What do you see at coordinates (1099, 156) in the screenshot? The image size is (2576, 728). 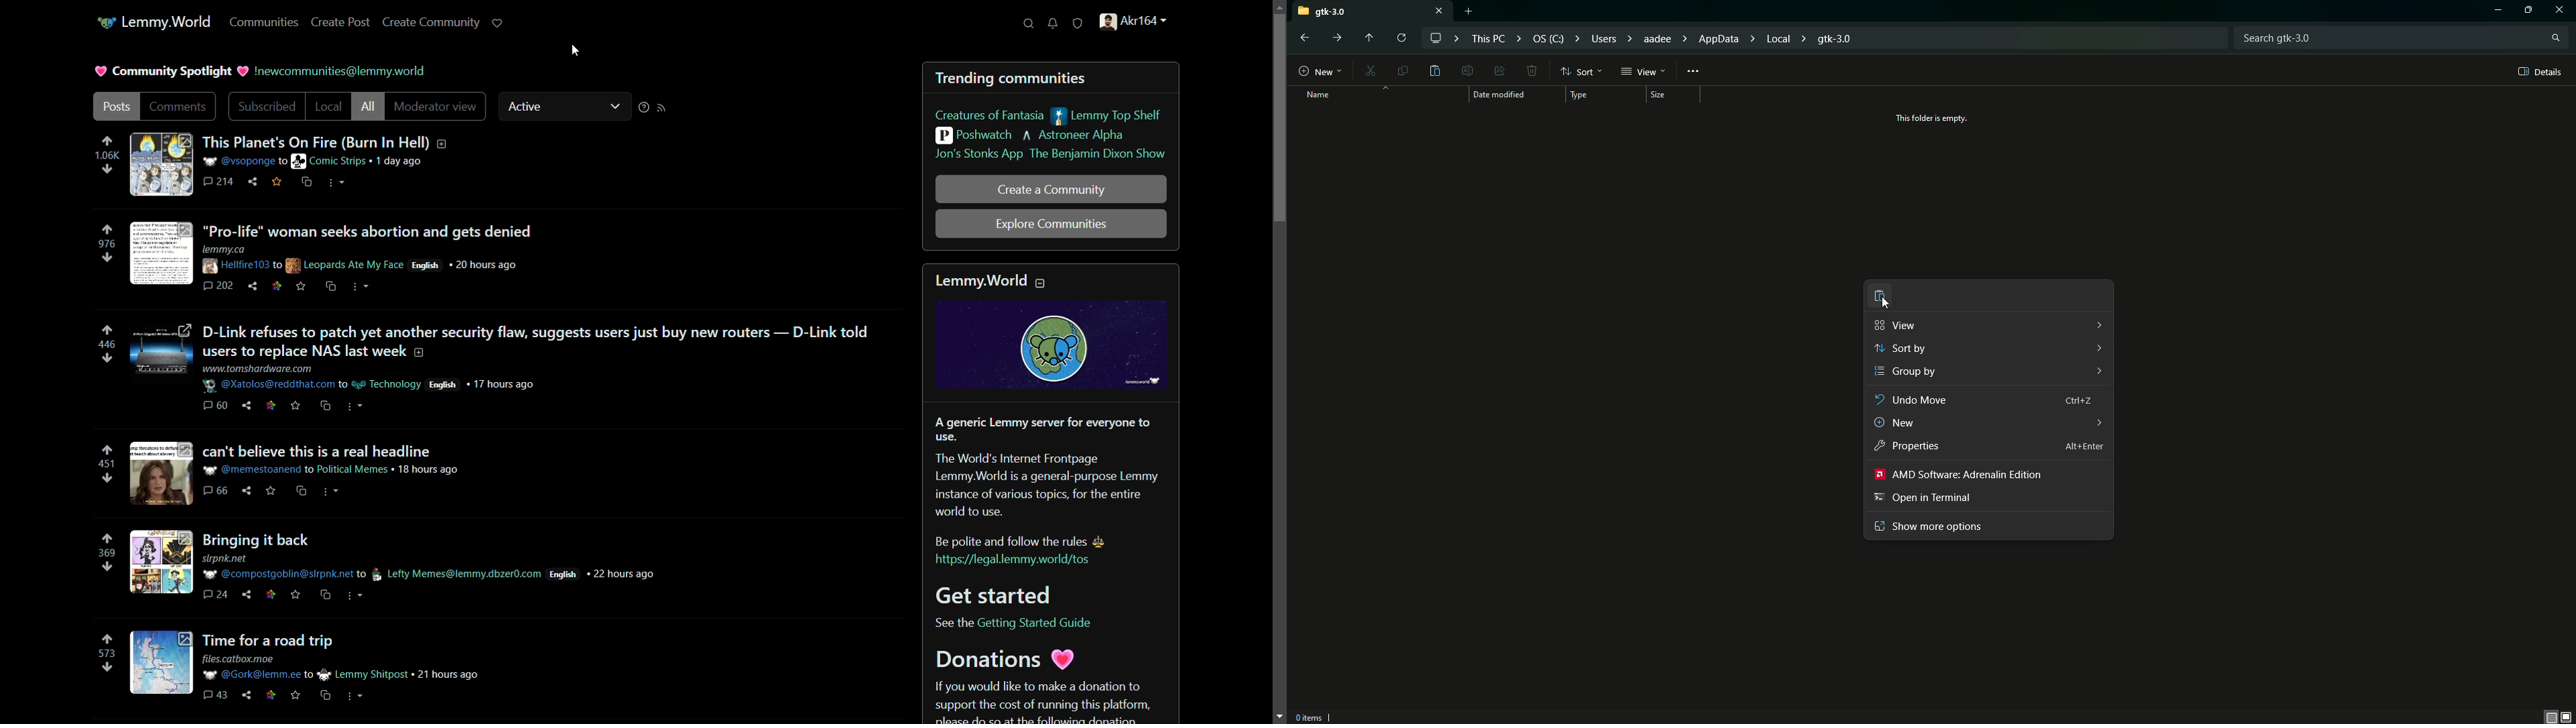 I see `the benjamin dixon show` at bounding box center [1099, 156].